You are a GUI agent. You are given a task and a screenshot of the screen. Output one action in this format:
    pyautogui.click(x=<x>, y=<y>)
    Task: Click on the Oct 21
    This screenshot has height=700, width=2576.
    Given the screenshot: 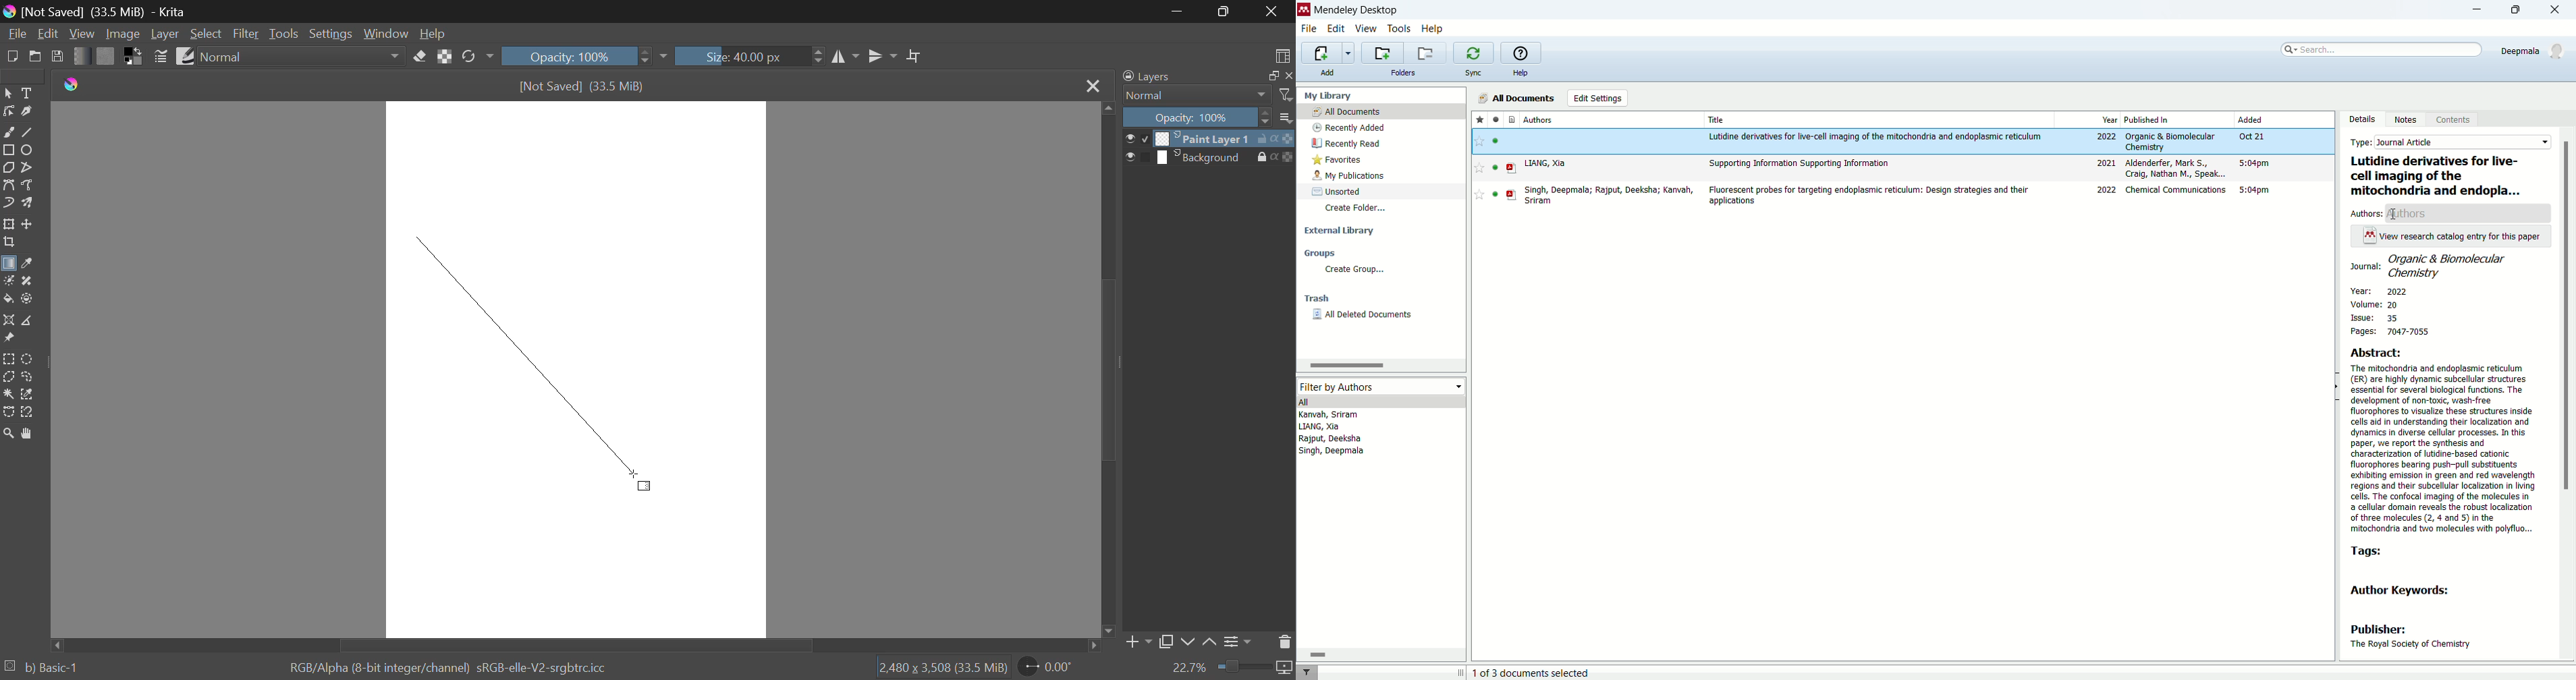 What is the action you would take?
    pyautogui.click(x=2255, y=138)
    